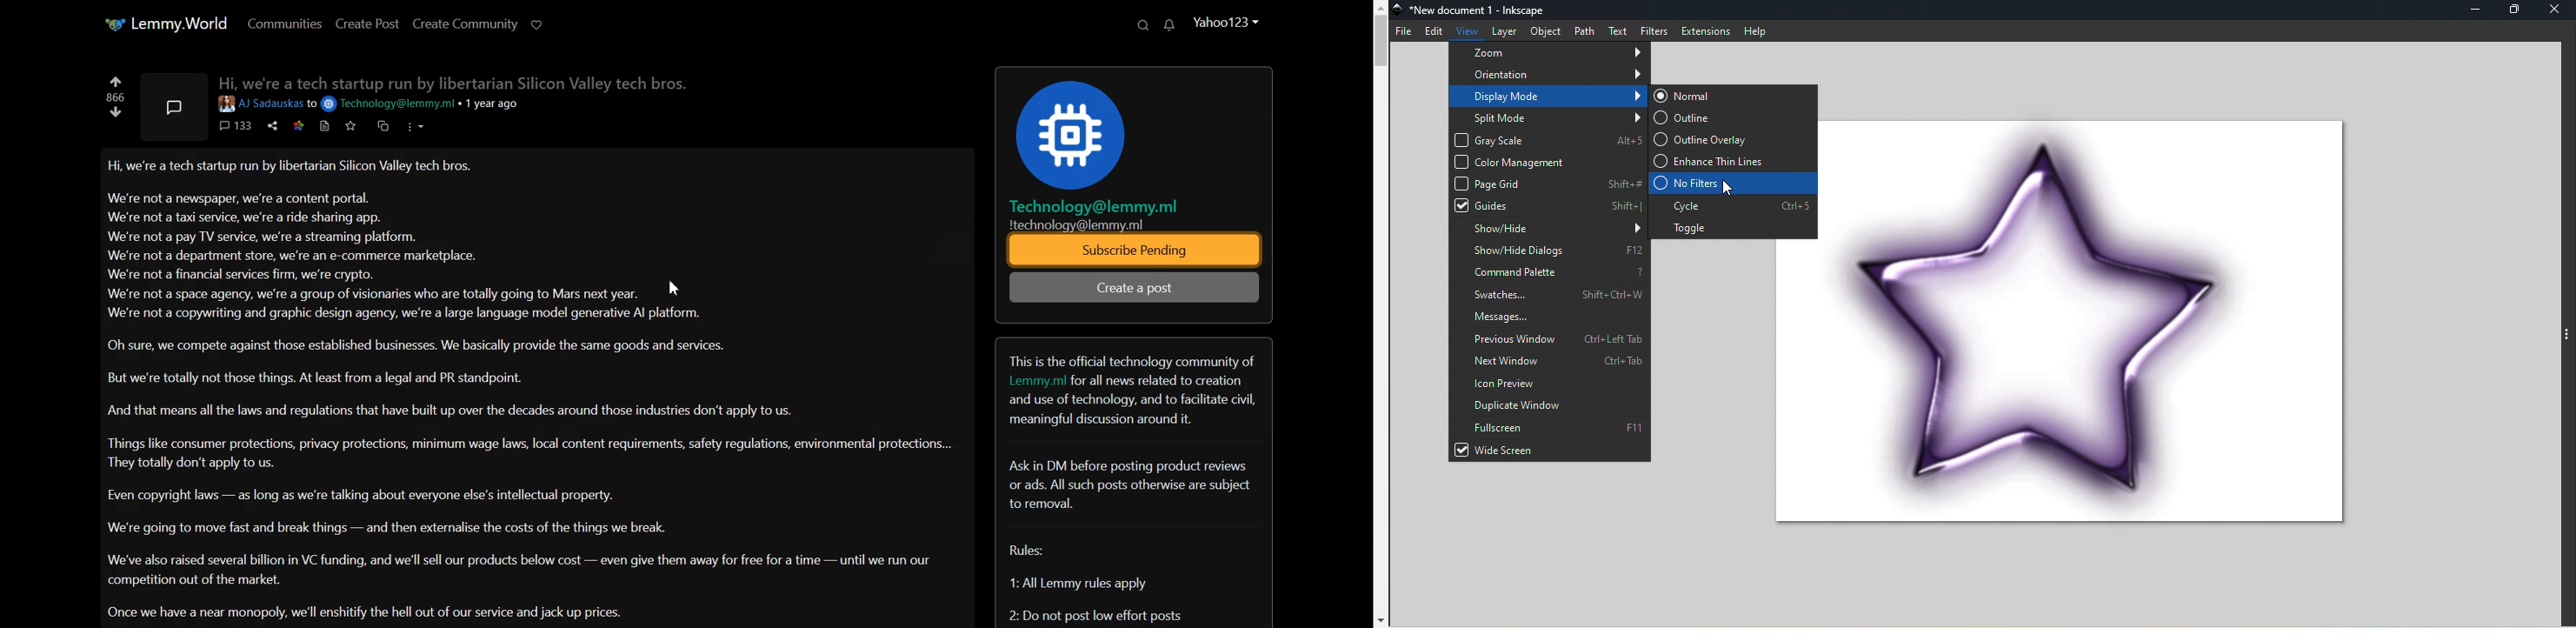  What do you see at coordinates (1548, 139) in the screenshot?
I see `Gray scale` at bounding box center [1548, 139].